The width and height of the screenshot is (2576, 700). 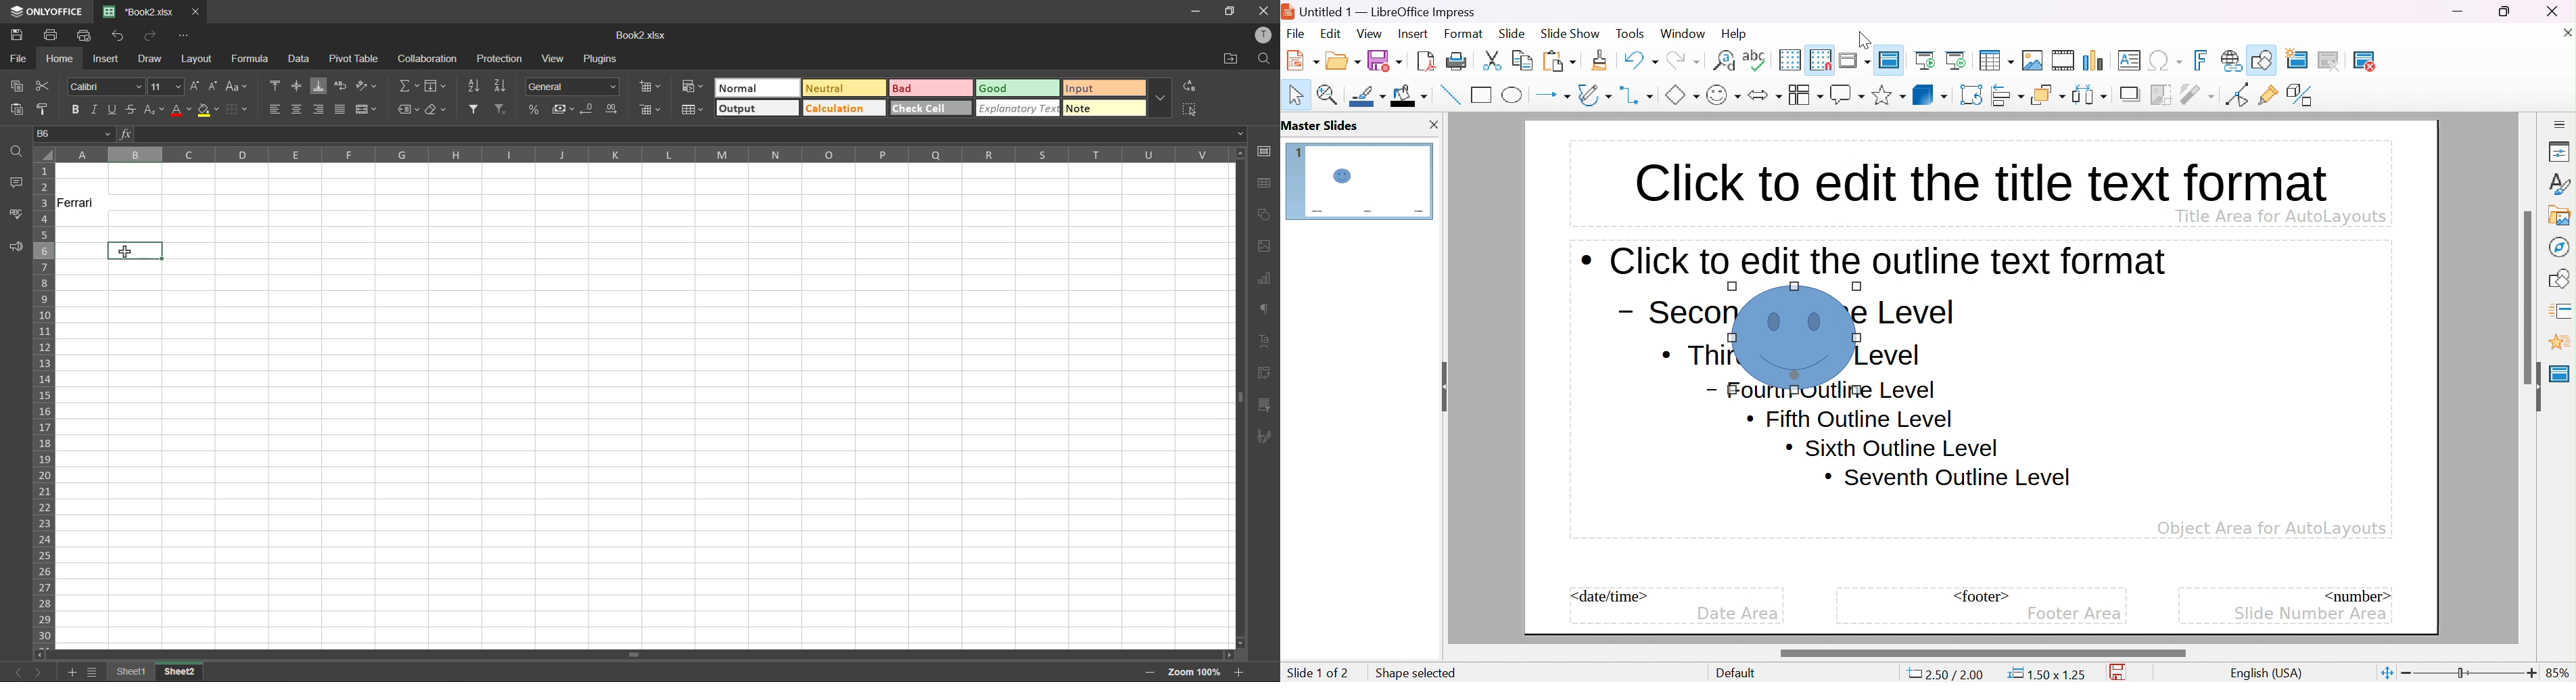 I want to click on decrease decimal, so click(x=588, y=109).